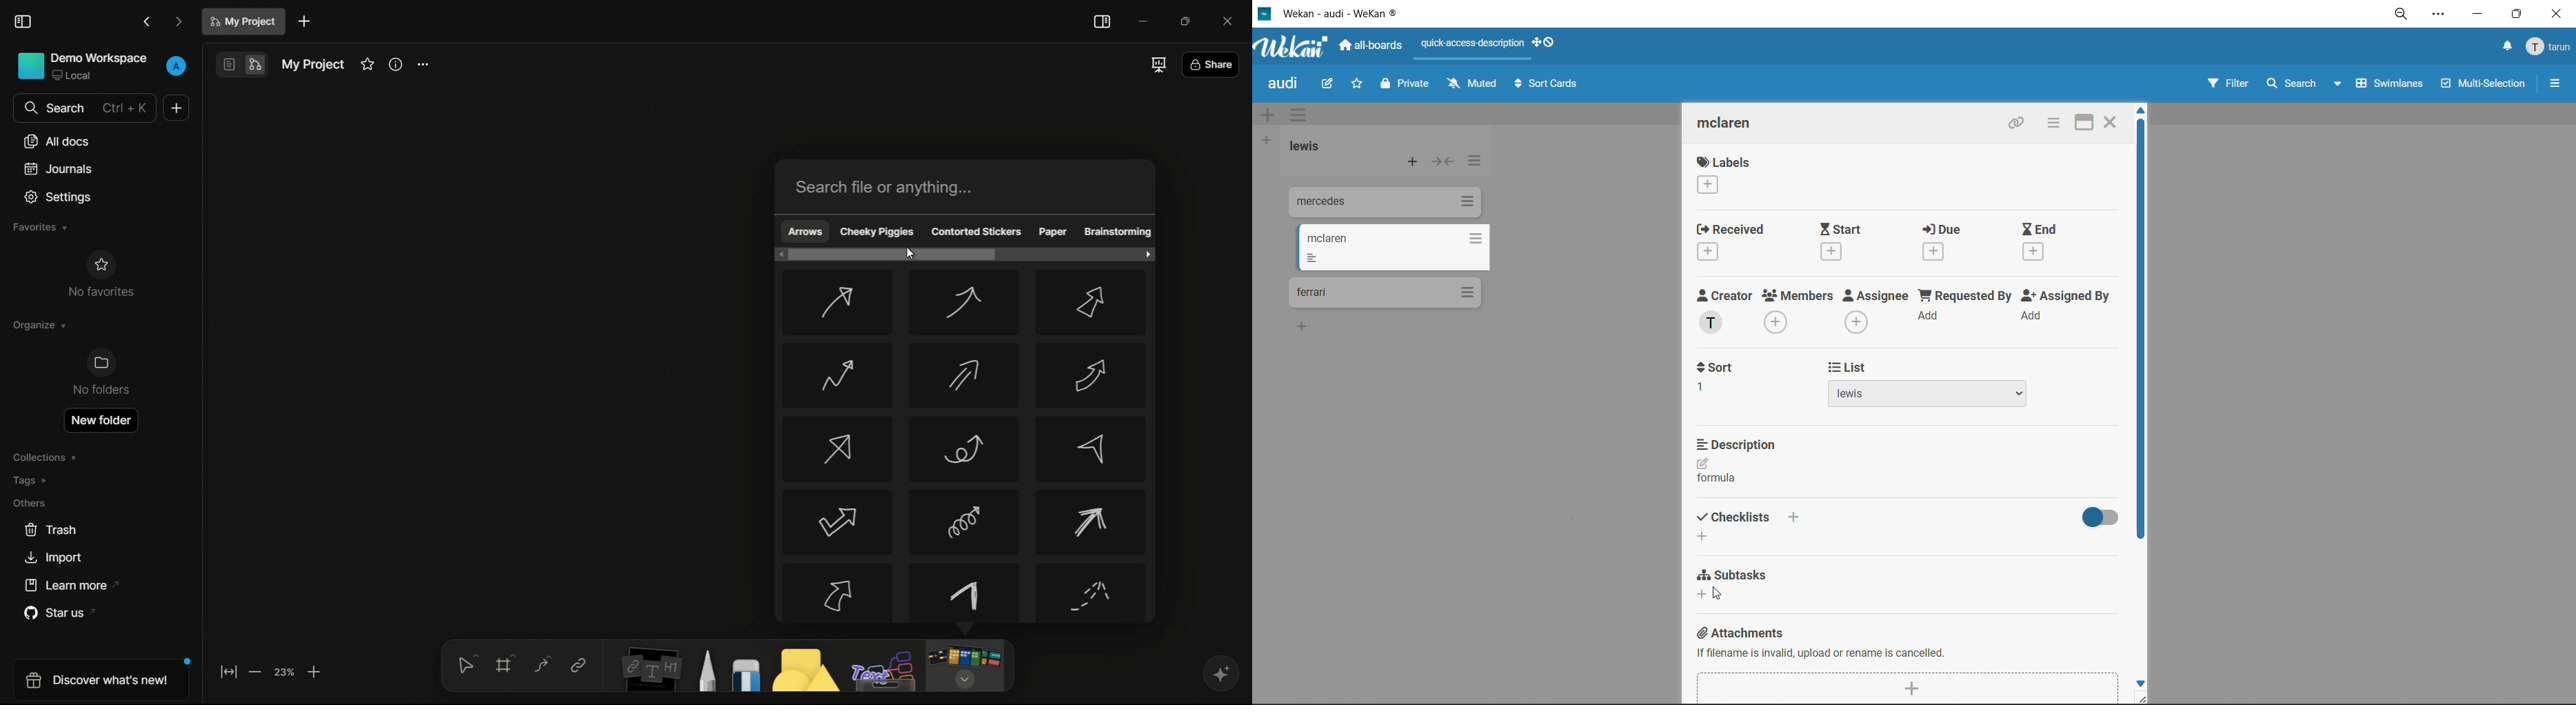  I want to click on close, so click(2111, 121).